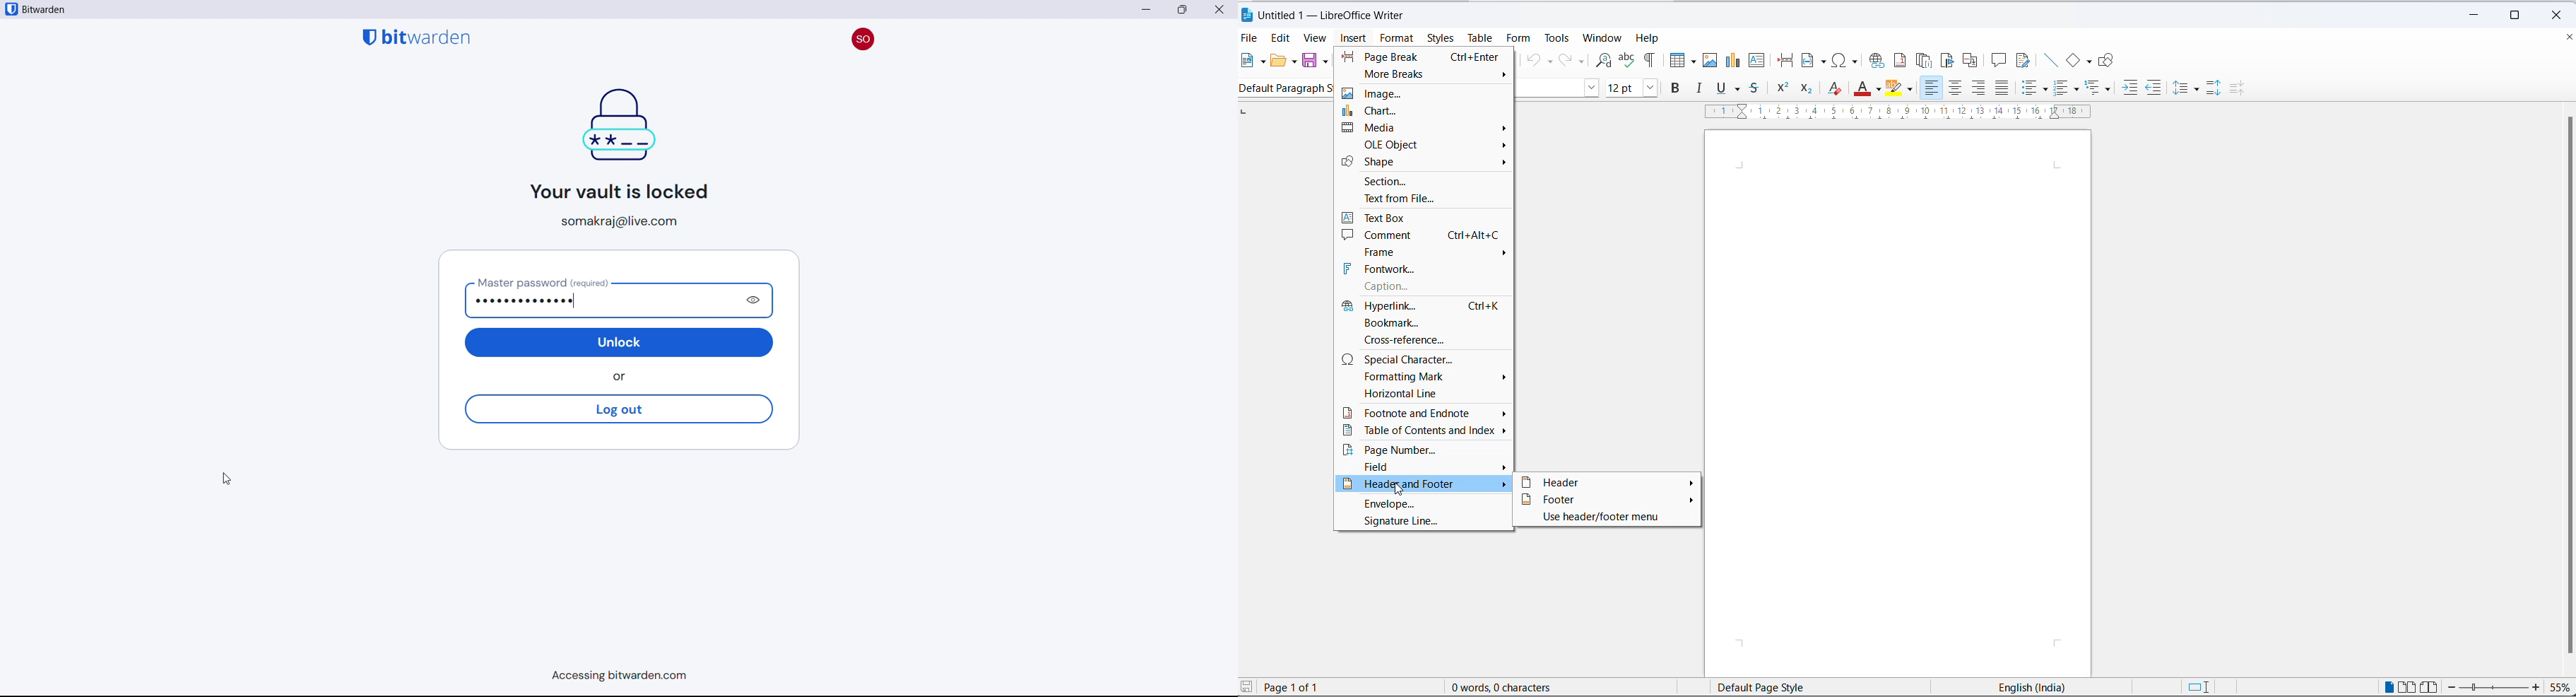  Describe the element at coordinates (618, 409) in the screenshot. I see `Logout ` at that location.